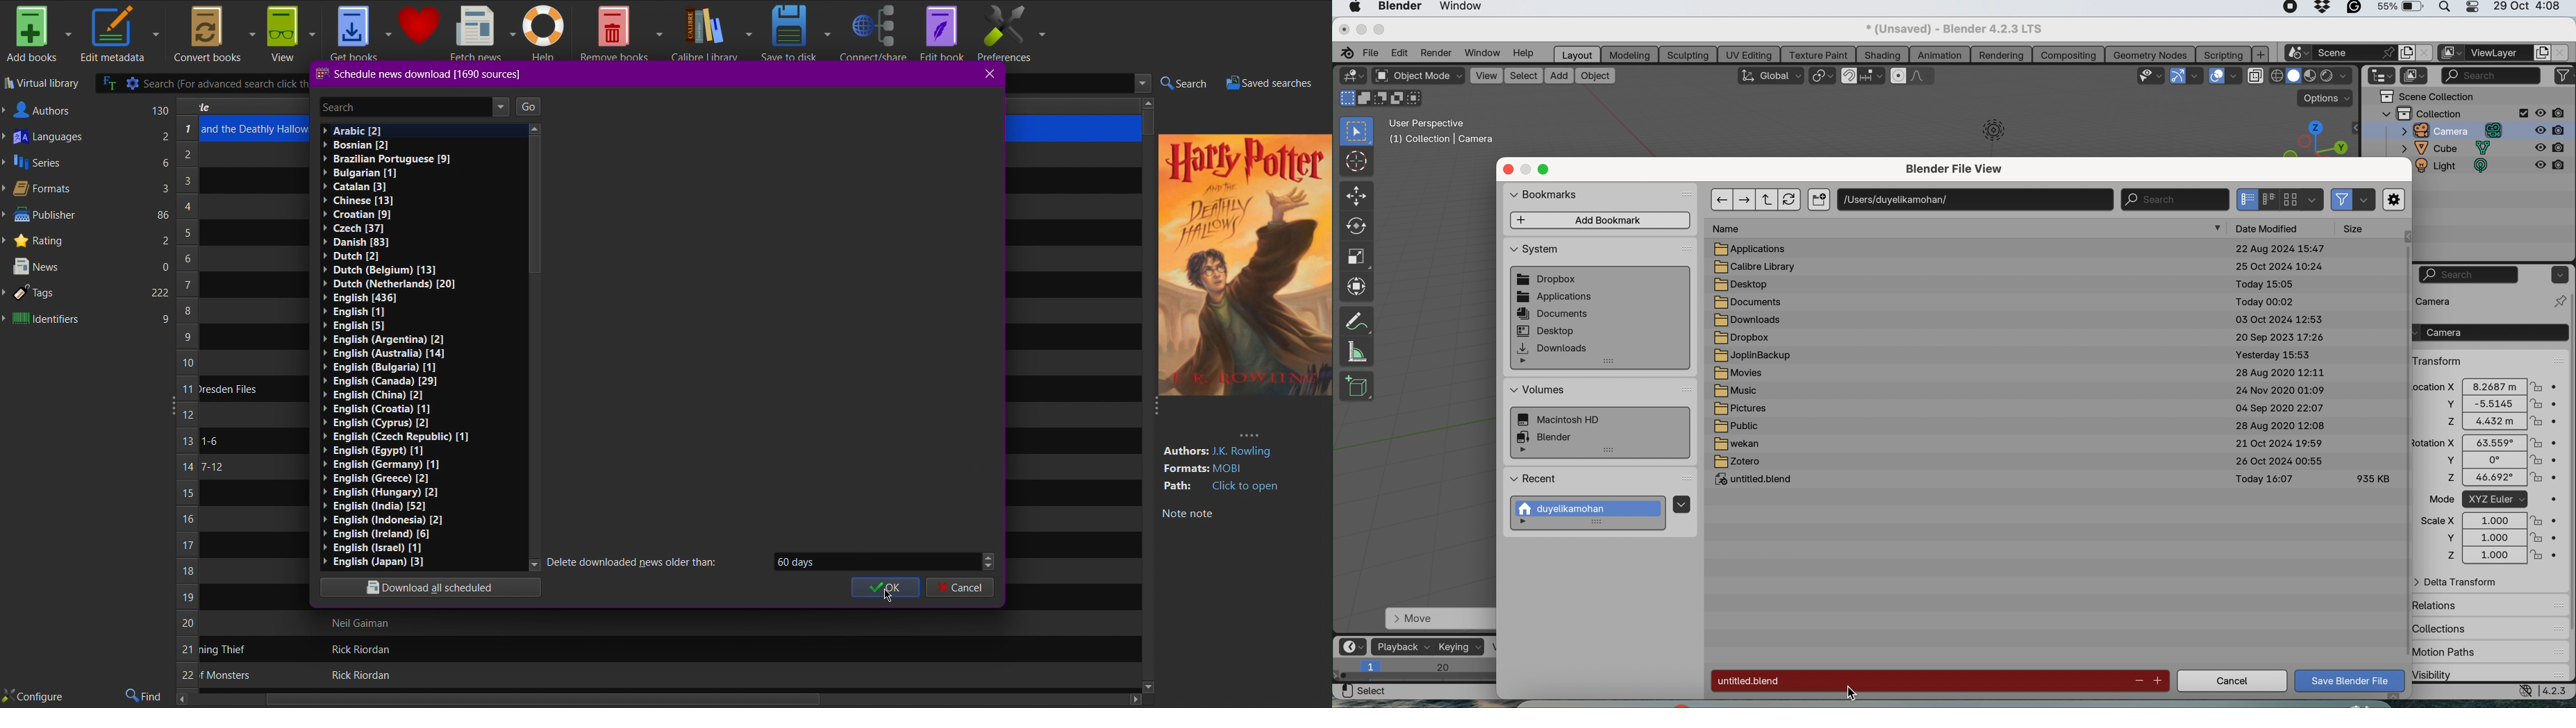 This screenshot has width=2576, height=728. Describe the element at coordinates (2564, 76) in the screenshot. I see `filters` at that location.